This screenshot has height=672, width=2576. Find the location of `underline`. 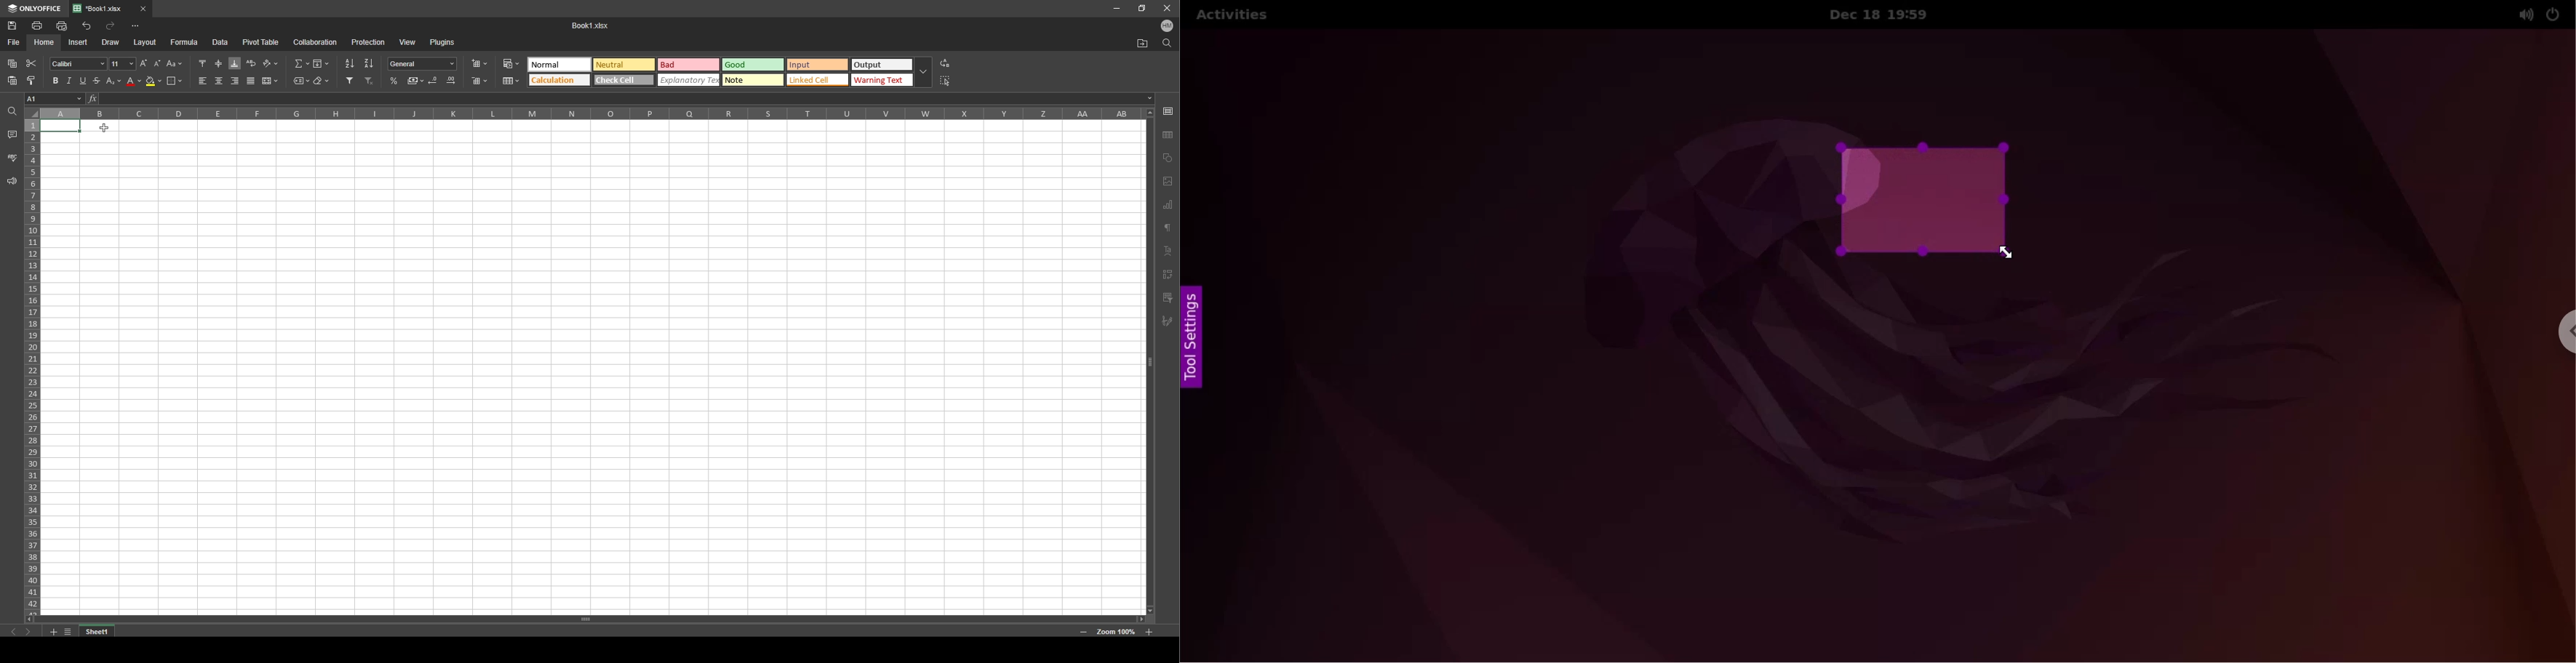

underline is located at coordinates (83, 81).